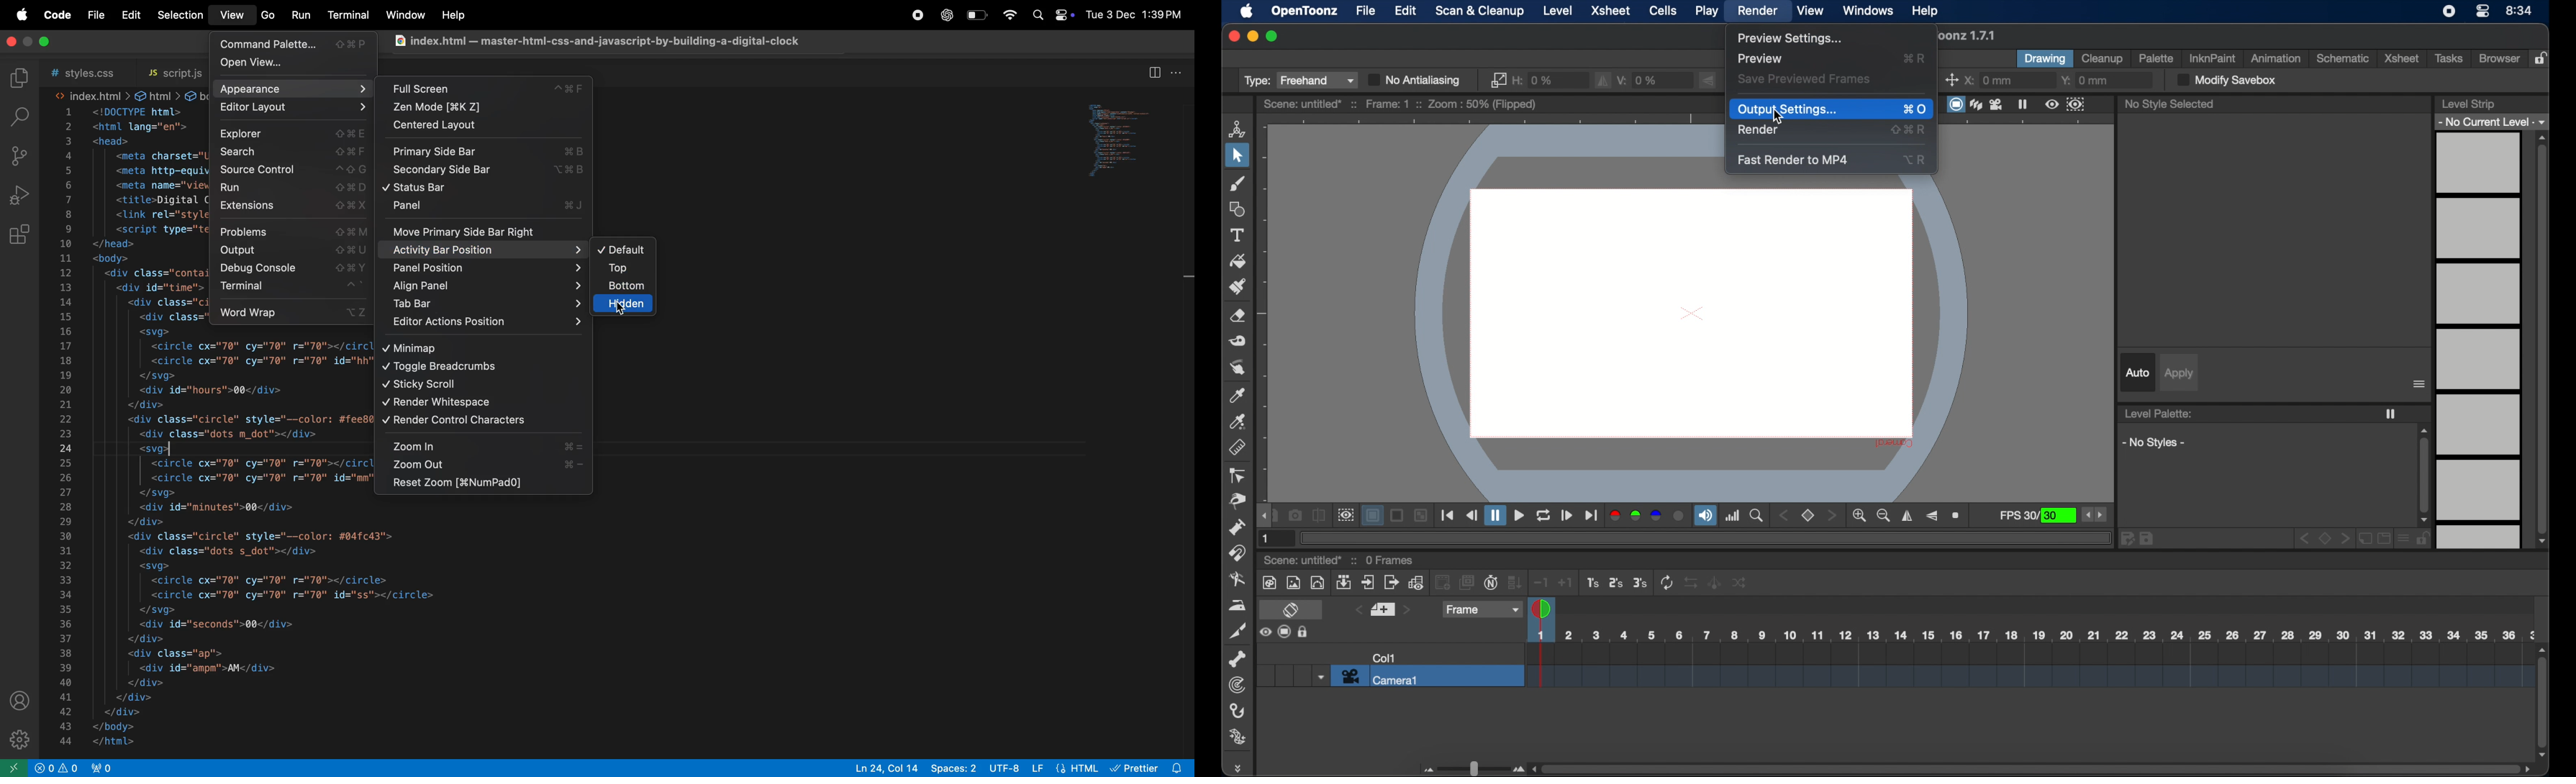  I want to click on , so click(1616, 580).